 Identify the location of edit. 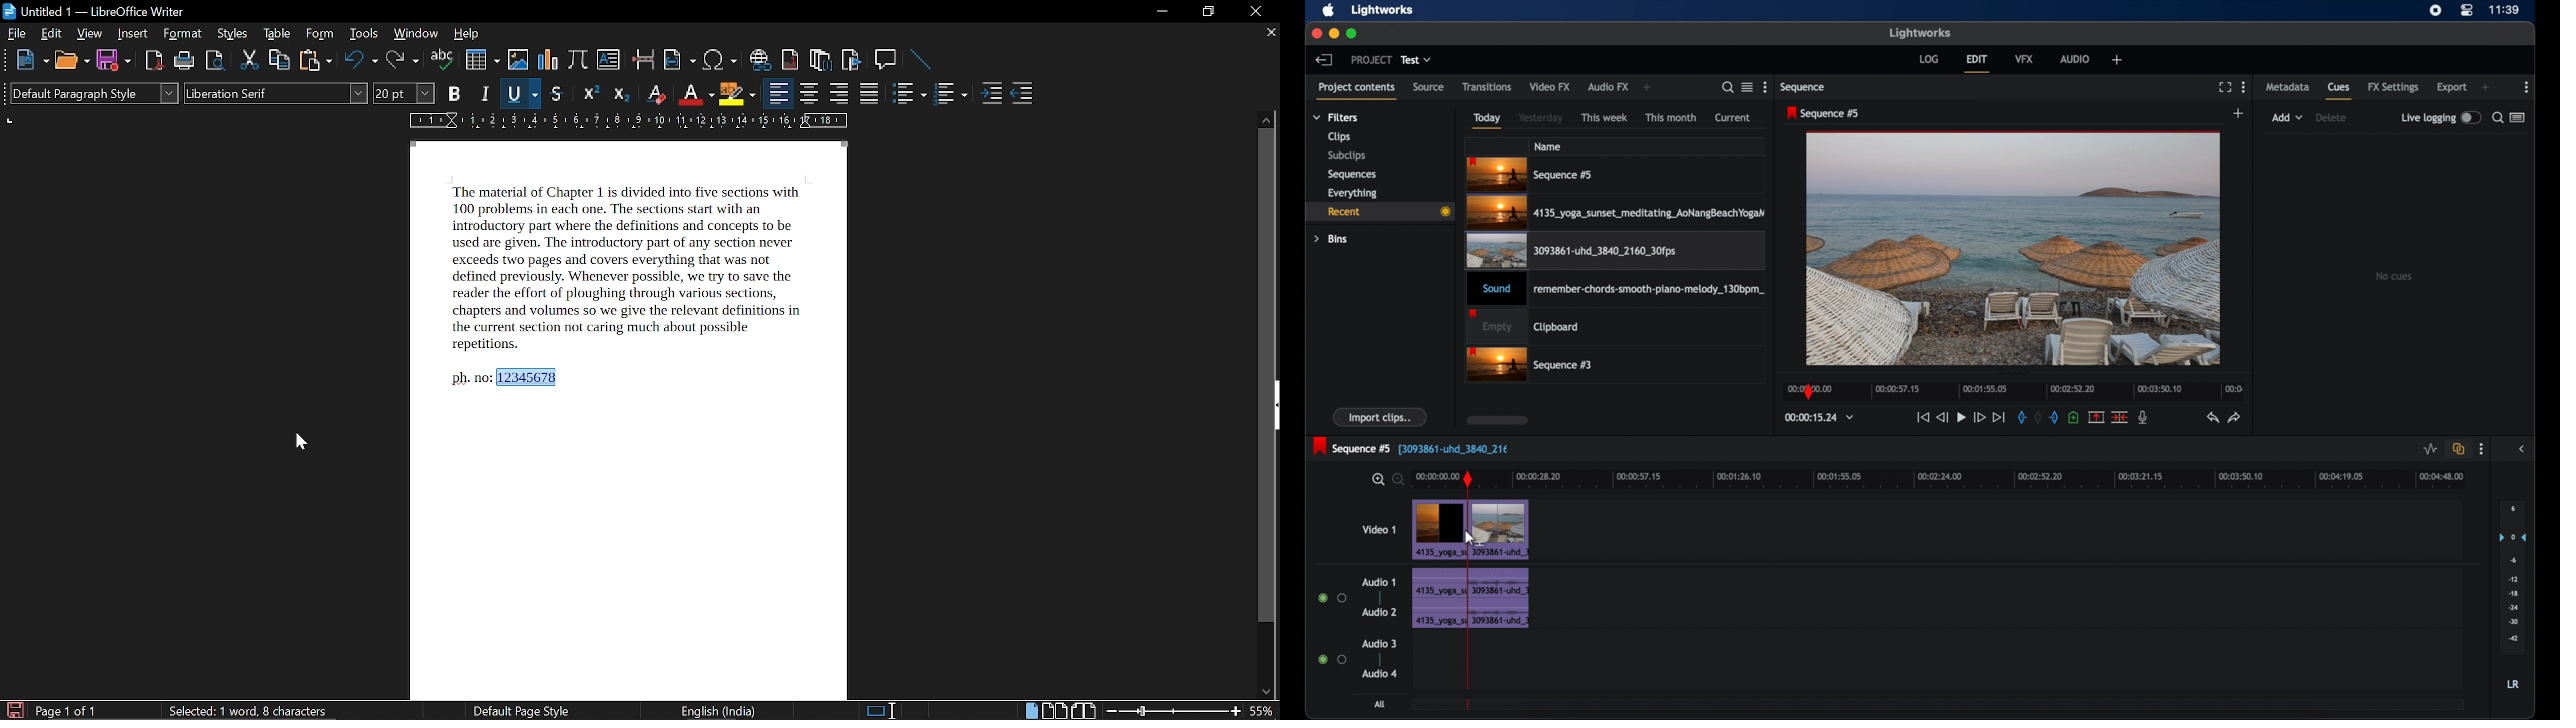
(52, 35).